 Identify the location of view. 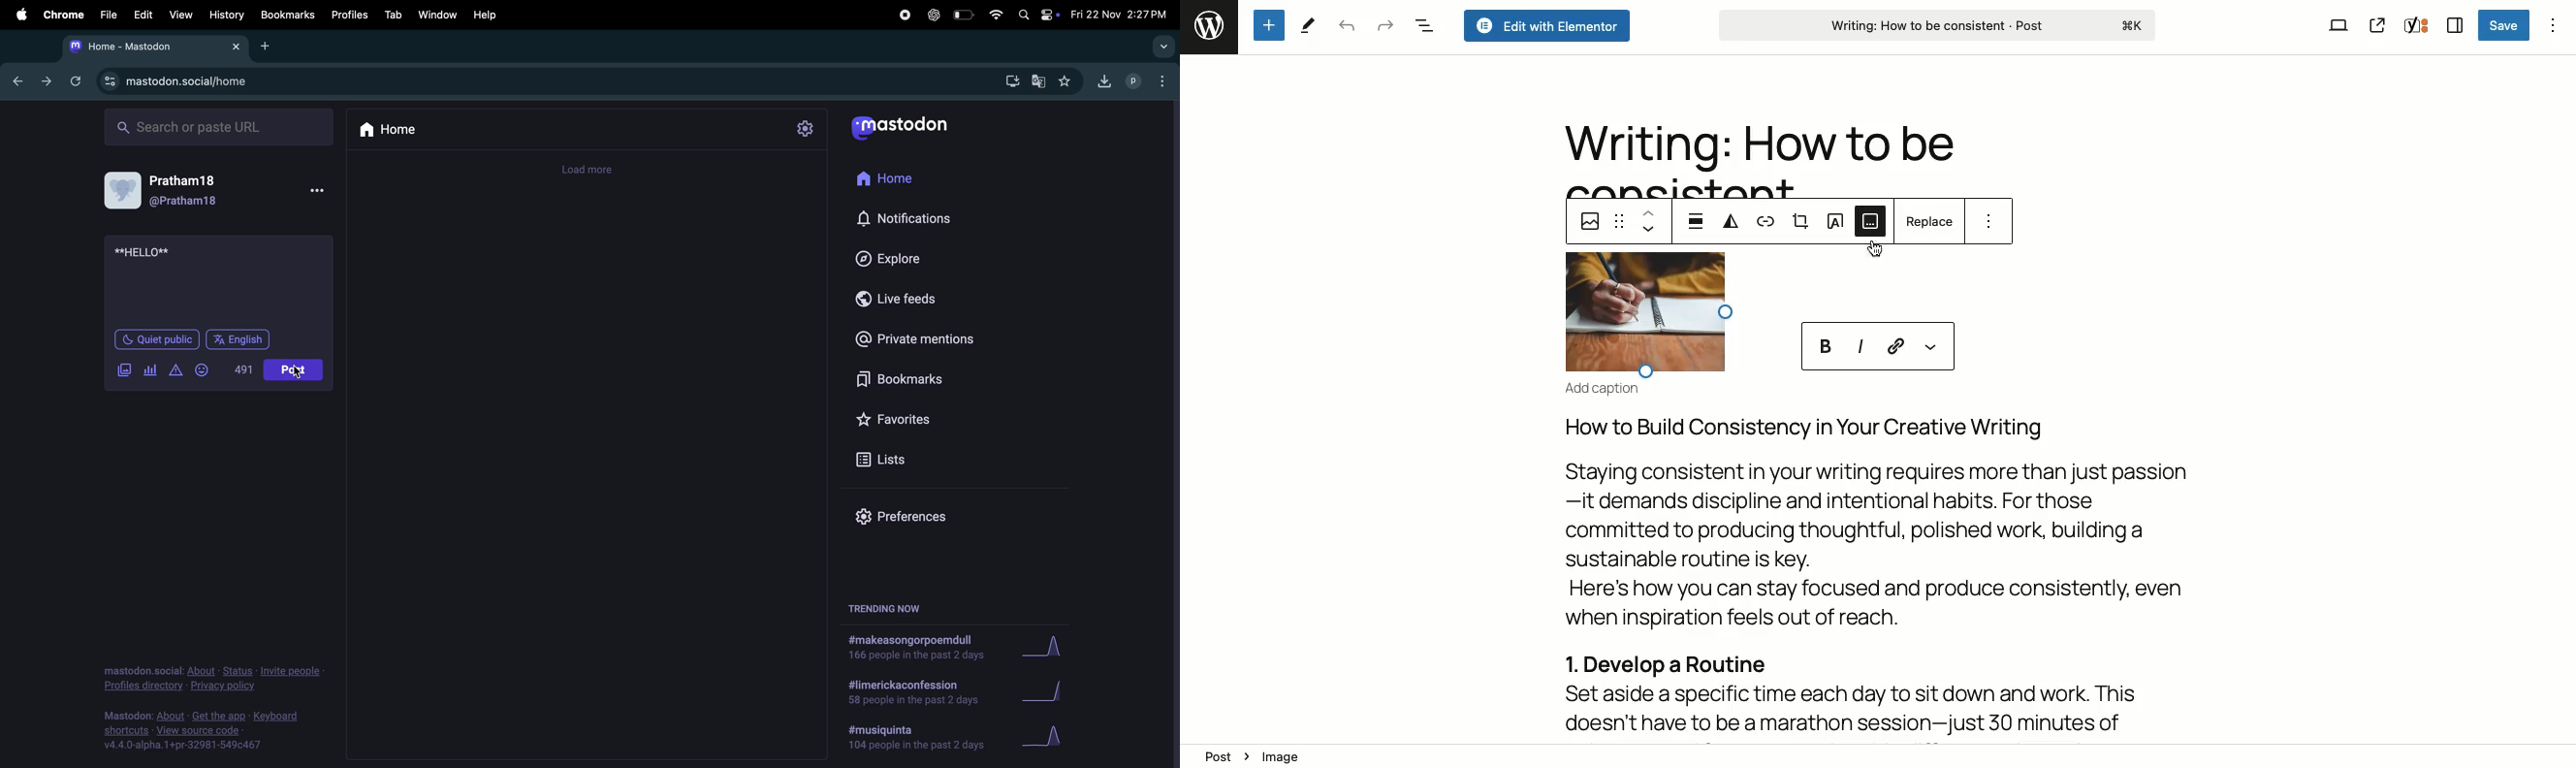
(180, 13).